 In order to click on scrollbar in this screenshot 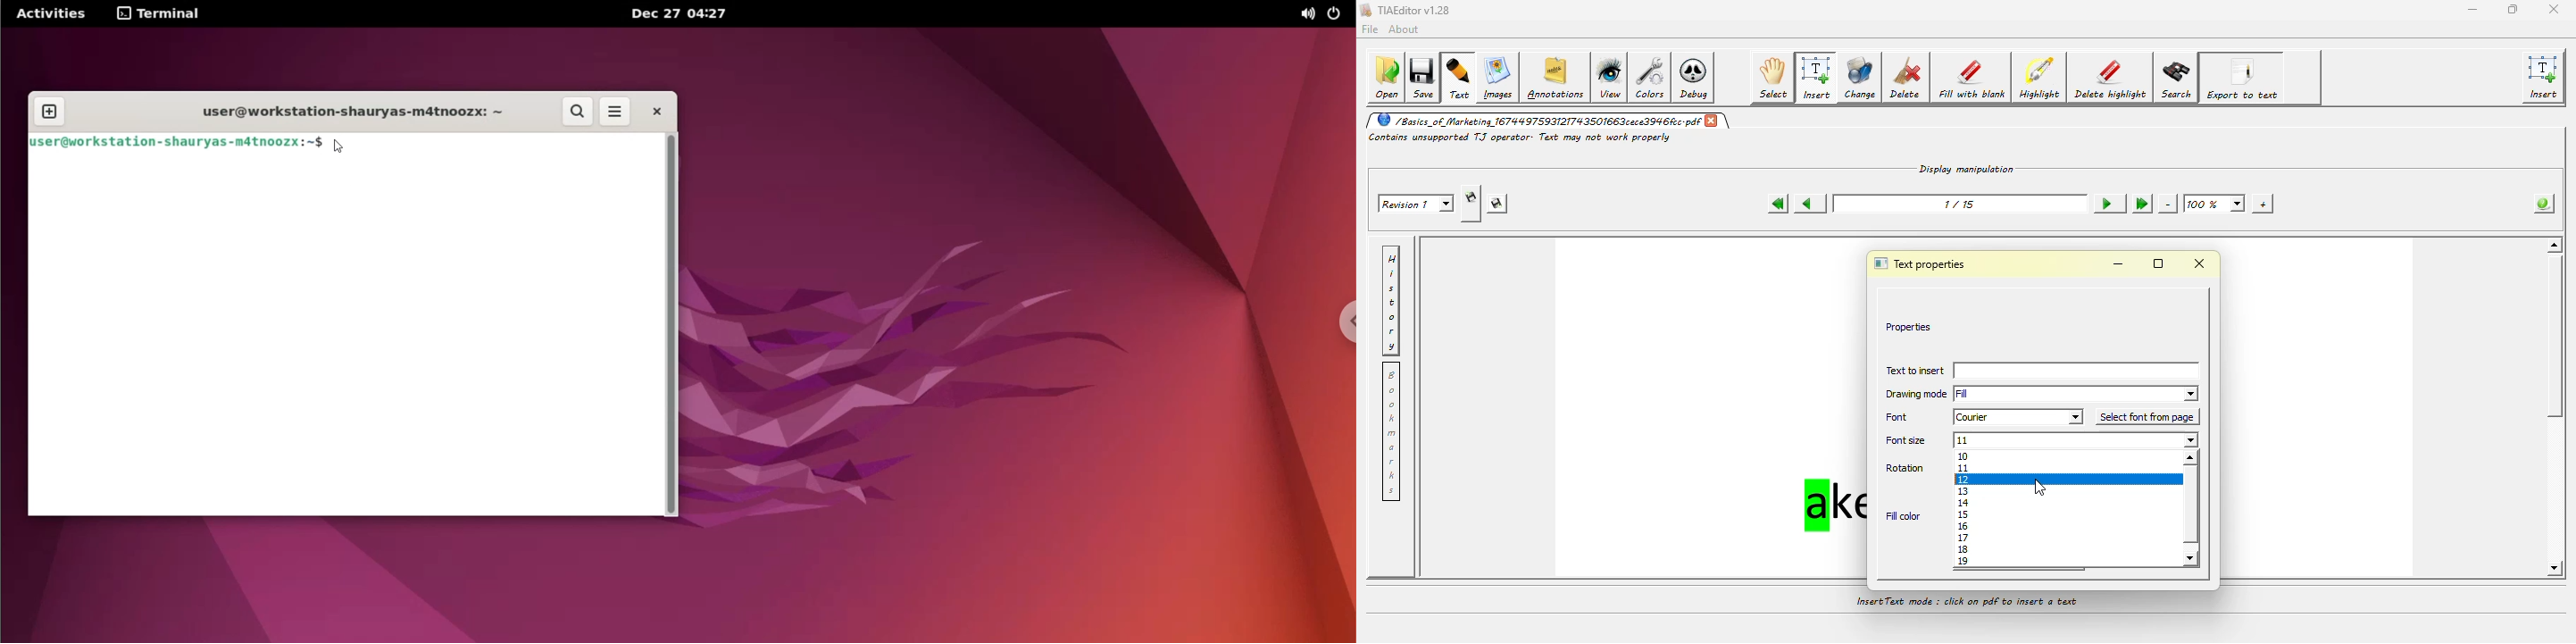, I will do `click(671, 324)`.